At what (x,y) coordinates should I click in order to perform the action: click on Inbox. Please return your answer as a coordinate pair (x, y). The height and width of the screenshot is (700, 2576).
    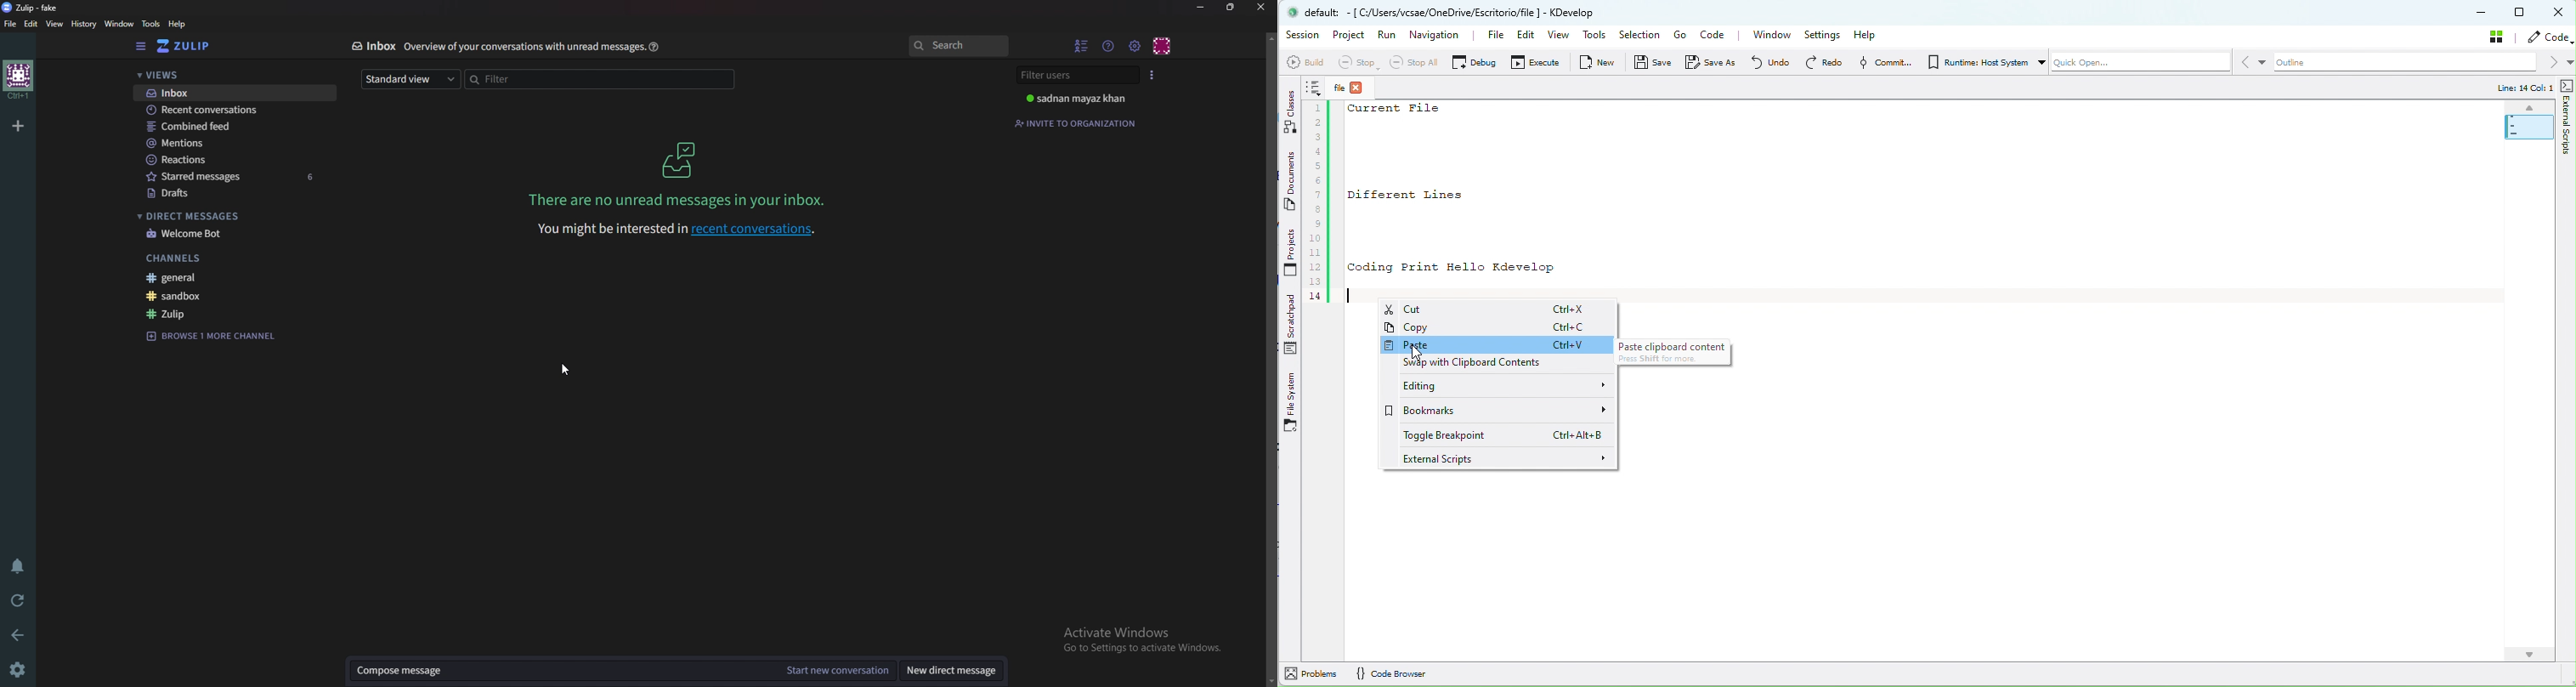
    Looking at the image, I should click on (373, 46).